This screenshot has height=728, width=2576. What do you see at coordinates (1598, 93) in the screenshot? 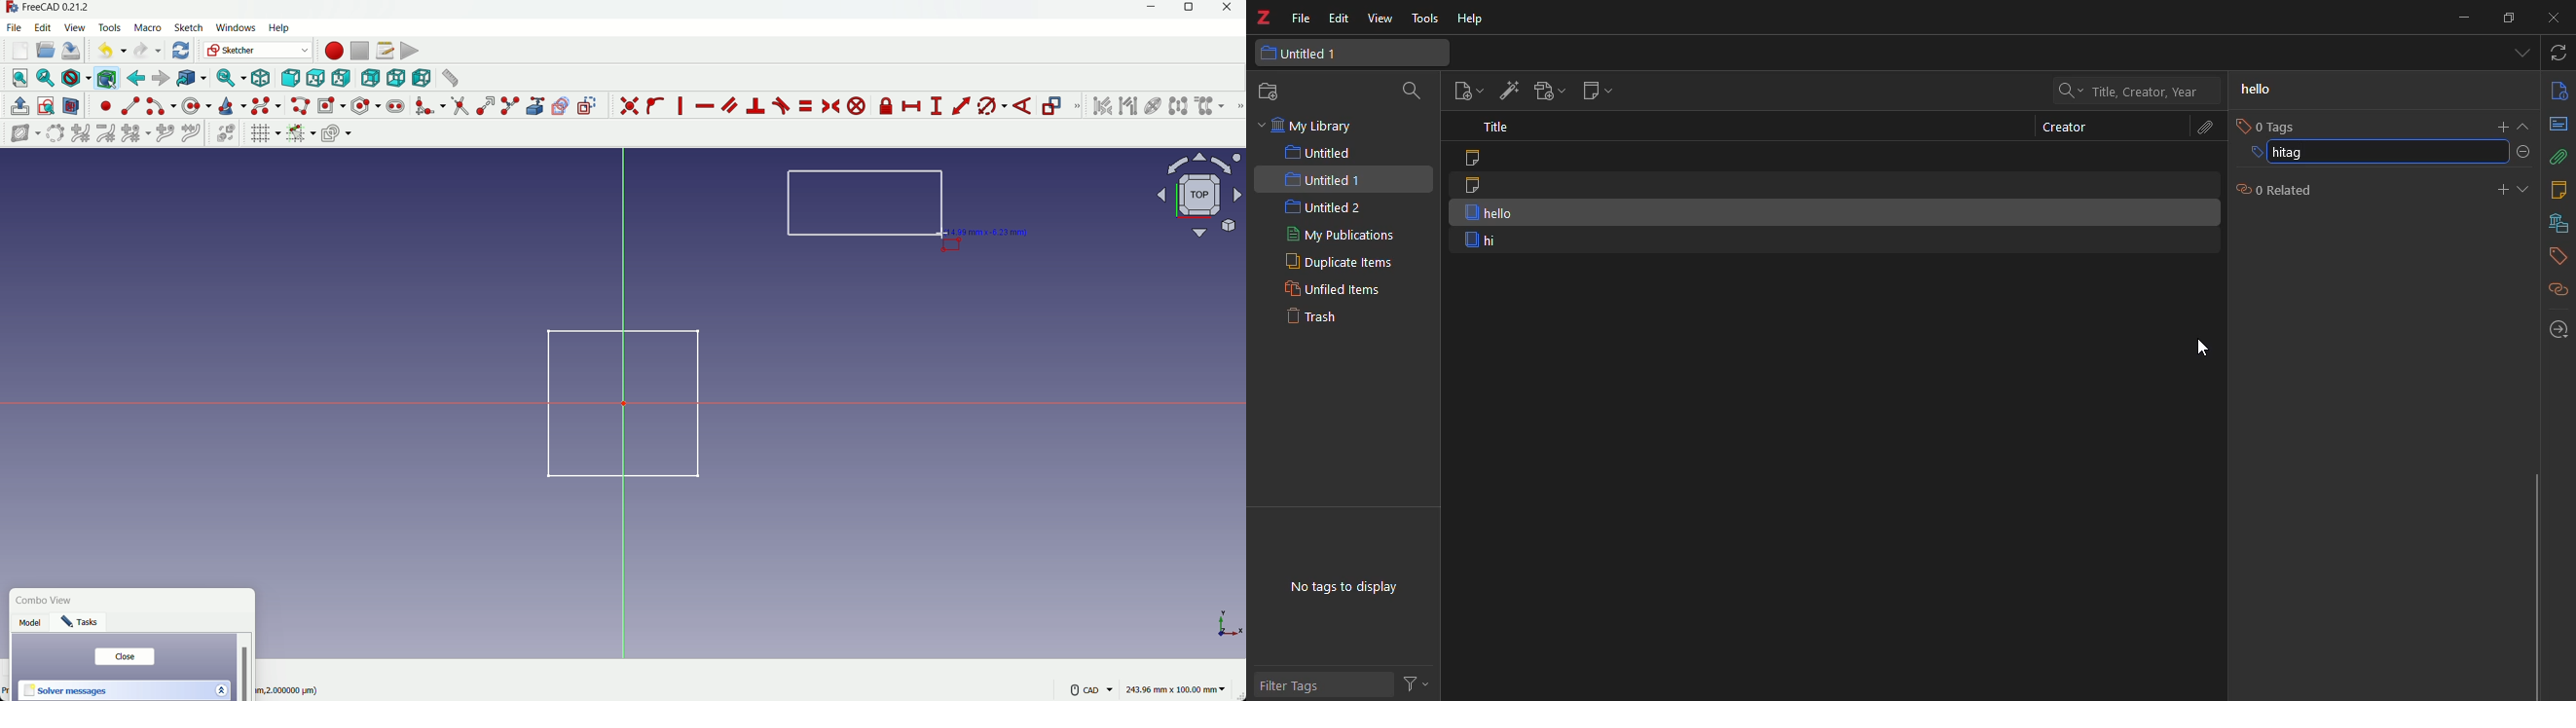
I see `new note` at bounding box center [1598, 93].